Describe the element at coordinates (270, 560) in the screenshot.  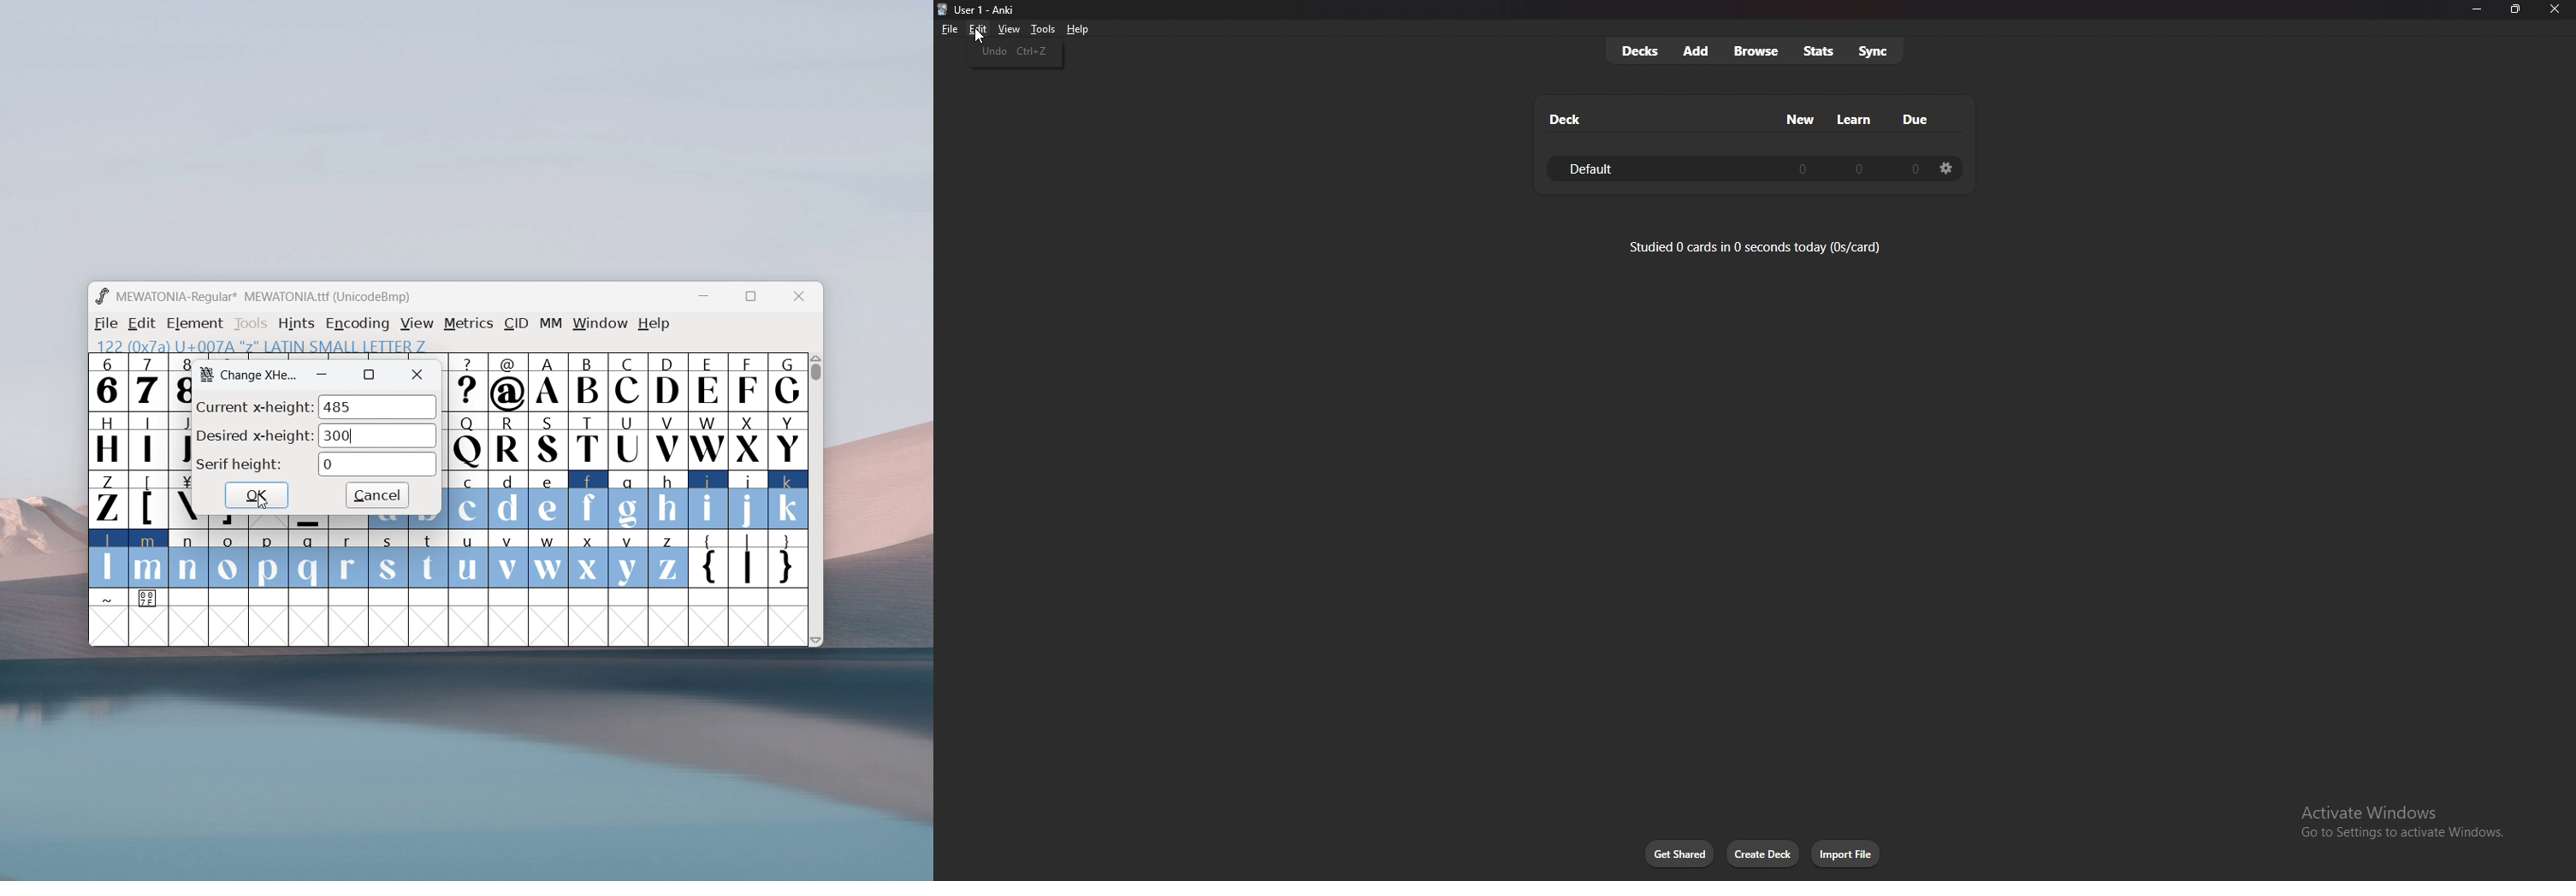
I see `p` at that location.